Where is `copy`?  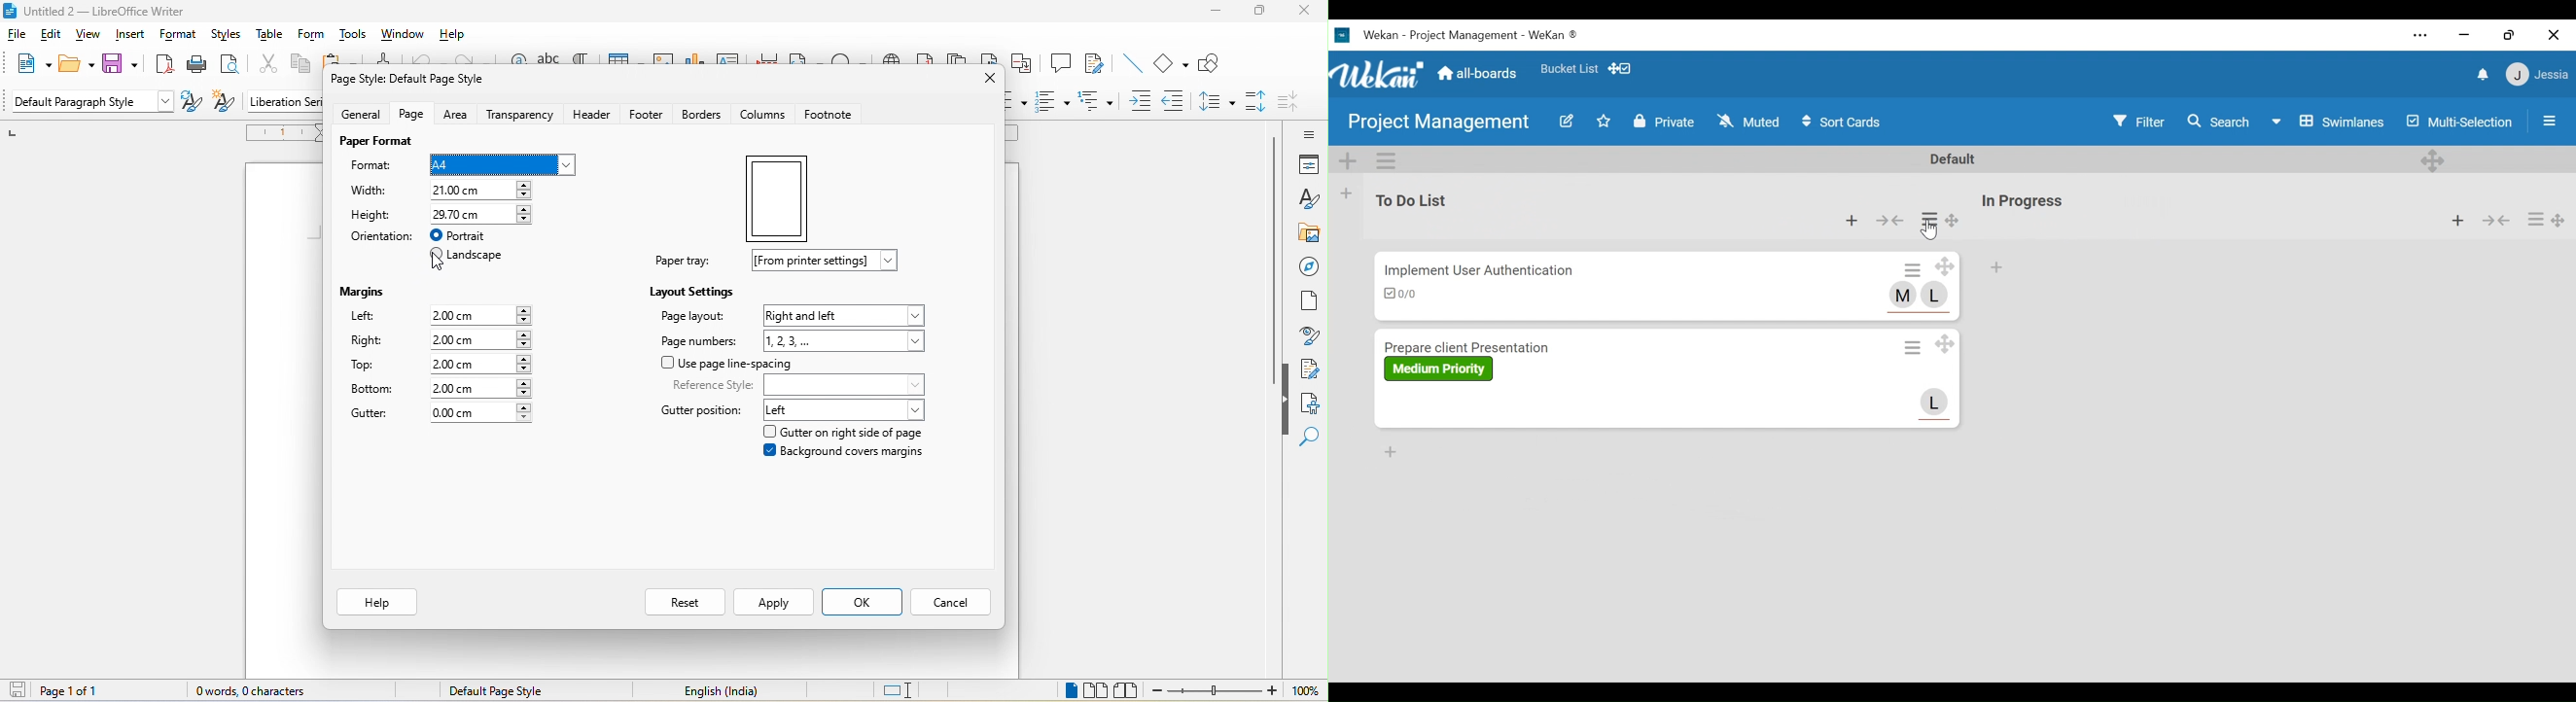 copy is located at coordinates (307, 67).